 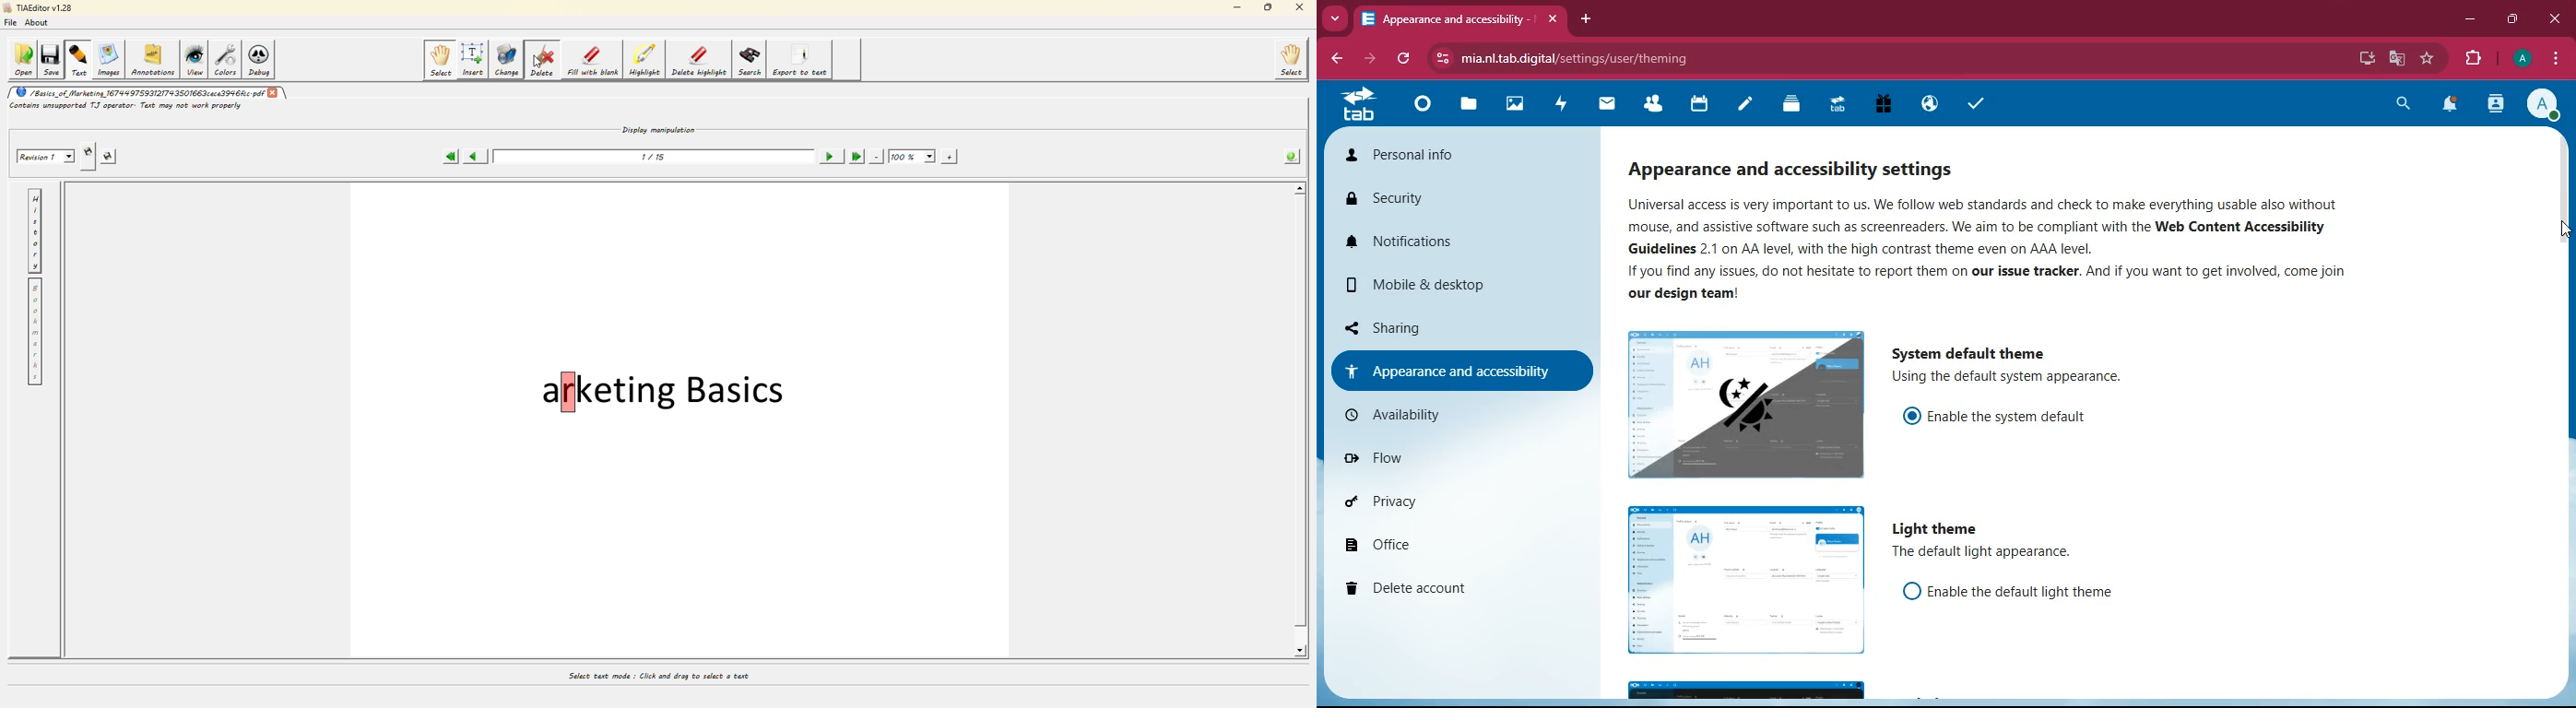 I want to click on profile, so click(x=2518, y=58).